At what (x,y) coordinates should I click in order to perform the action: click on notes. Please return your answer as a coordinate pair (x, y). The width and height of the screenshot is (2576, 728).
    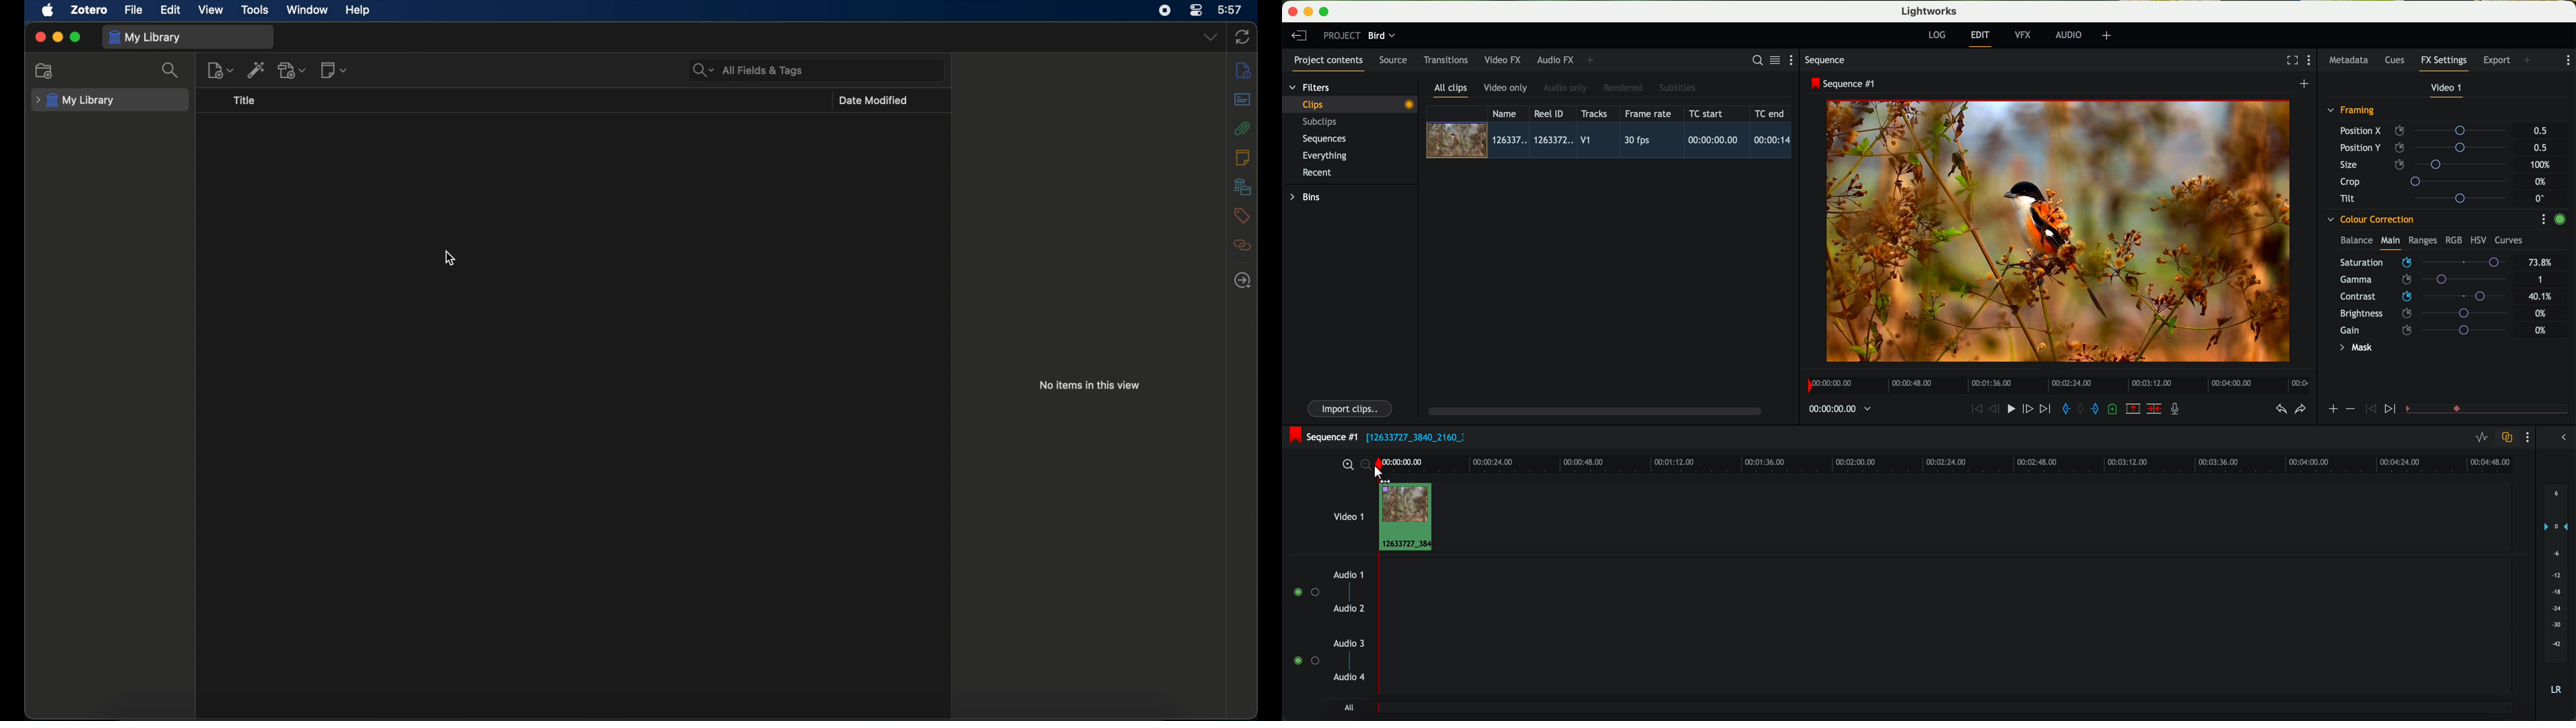
    Looking at the image, I should click on (1241, 156).